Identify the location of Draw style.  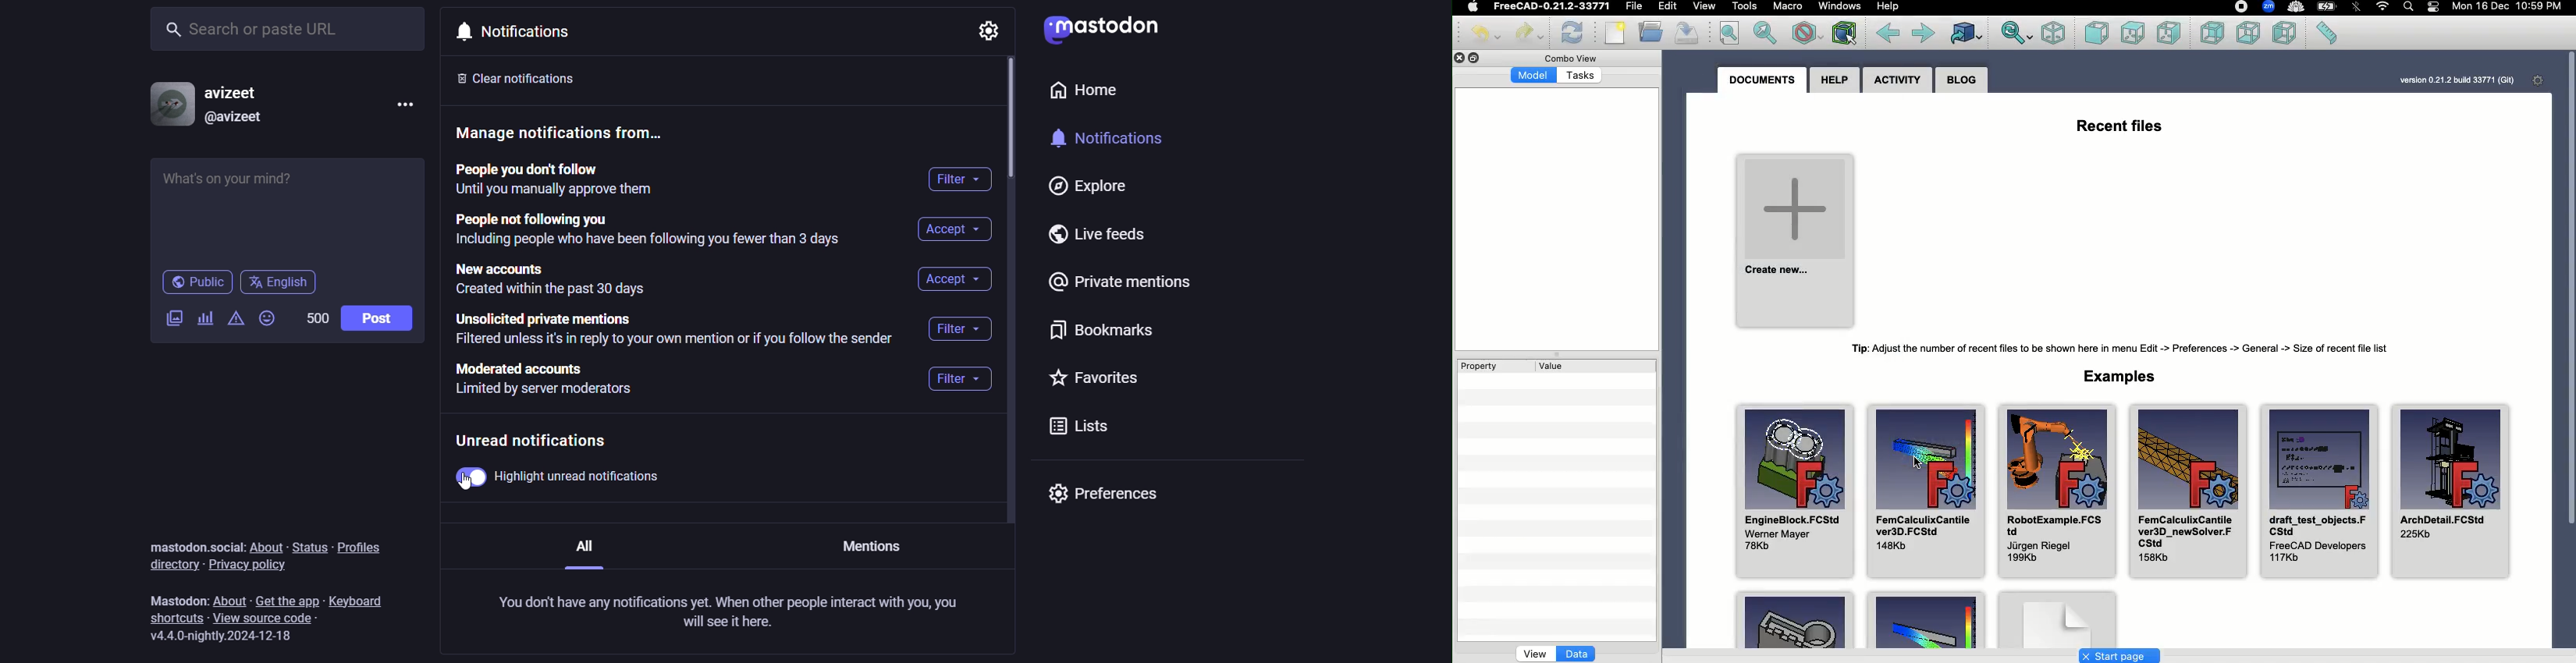
(1804, 34).